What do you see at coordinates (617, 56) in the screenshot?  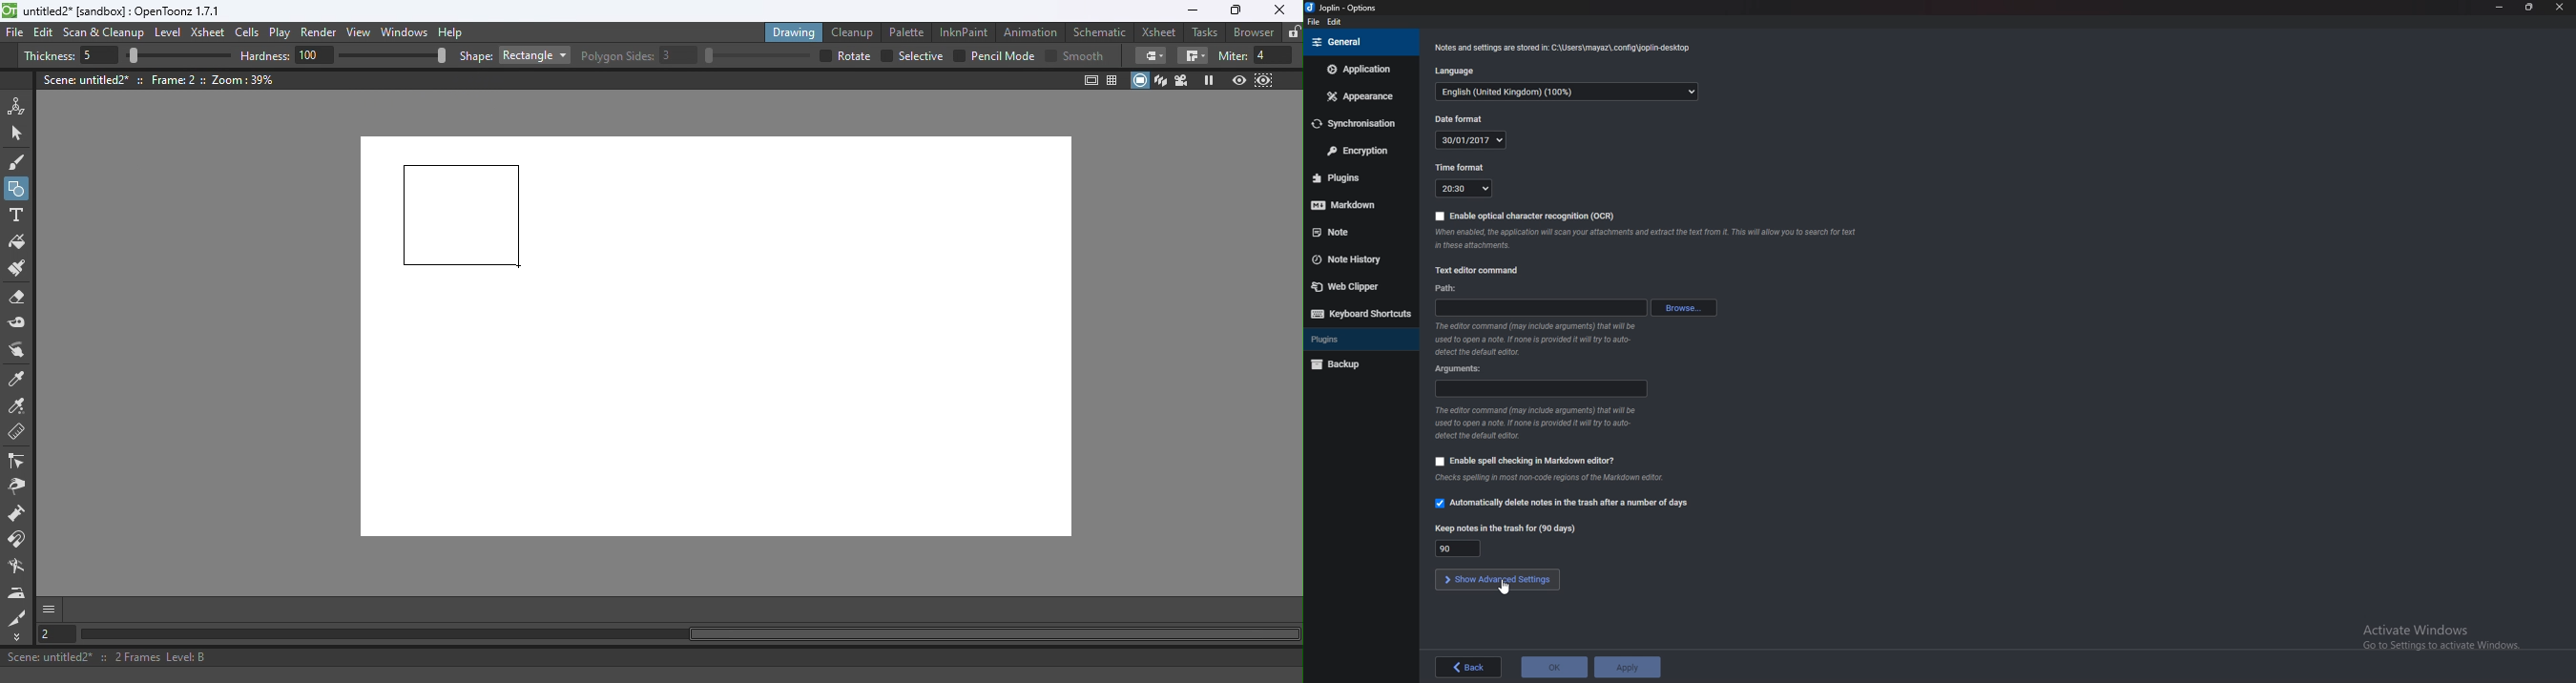 I see `Polygon slides` at bounding box center [617, 56].